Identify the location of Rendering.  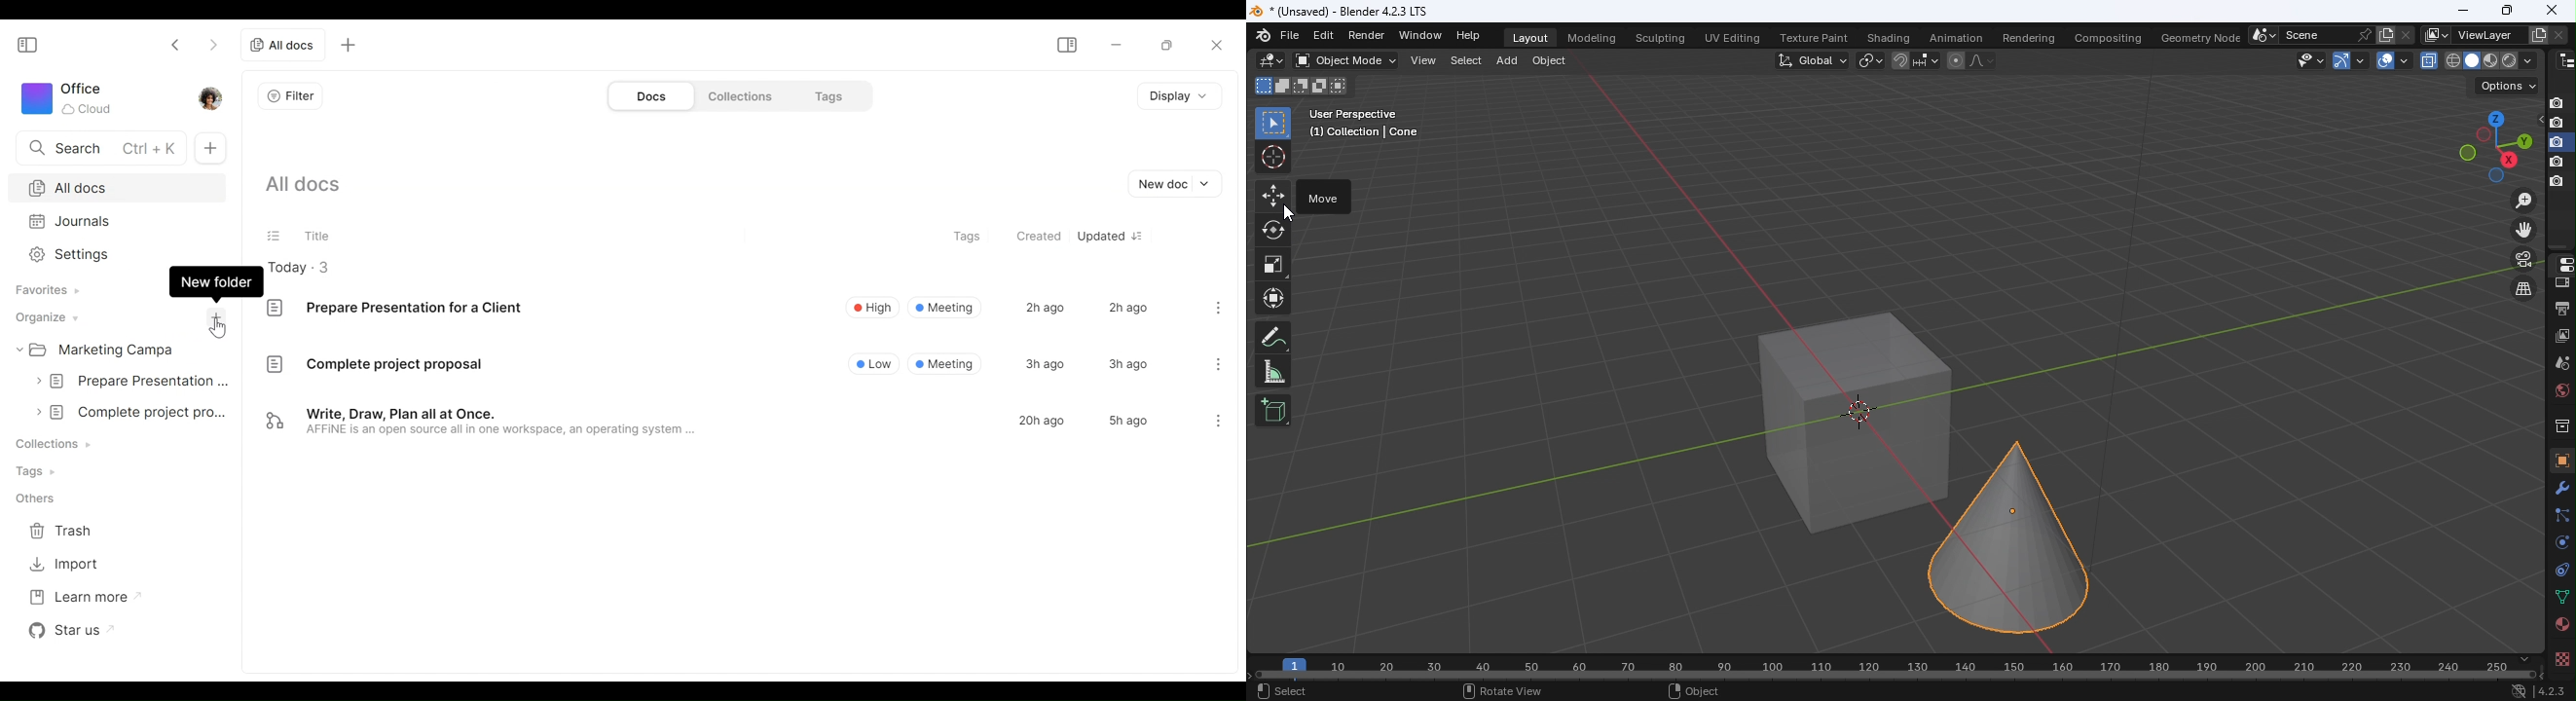
(2024, 35).